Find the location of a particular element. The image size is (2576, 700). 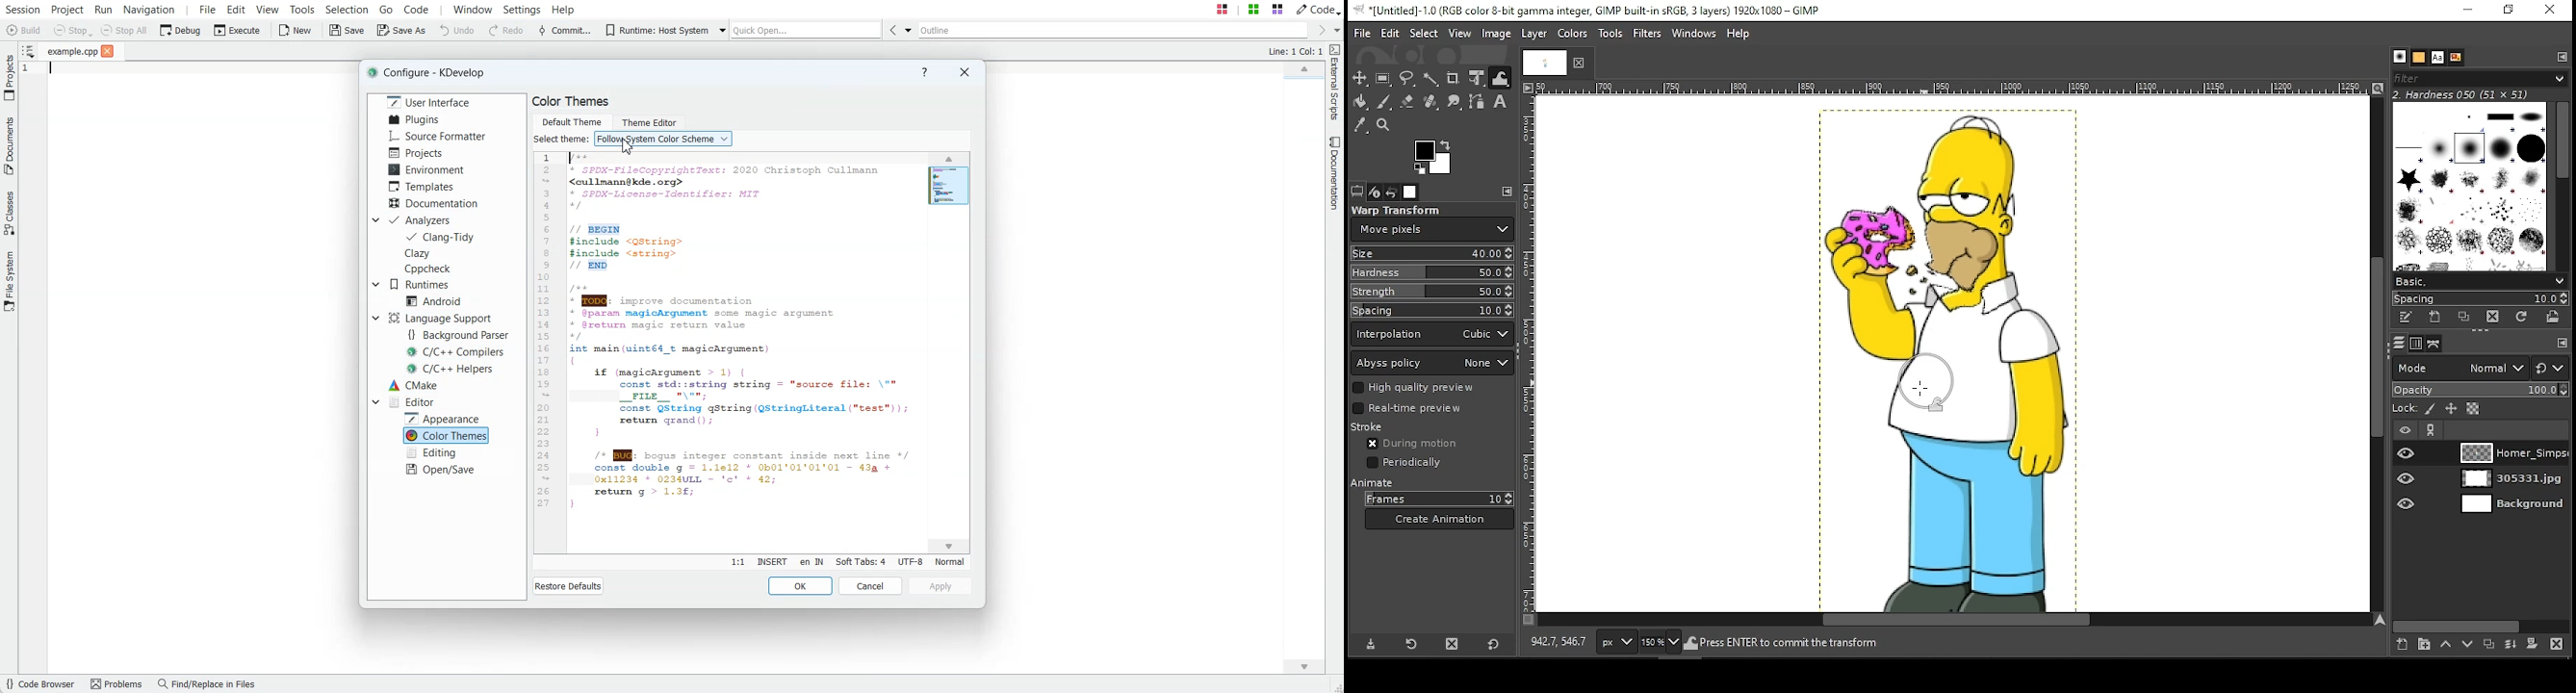

minimize is located at coordinates (2468, 11).